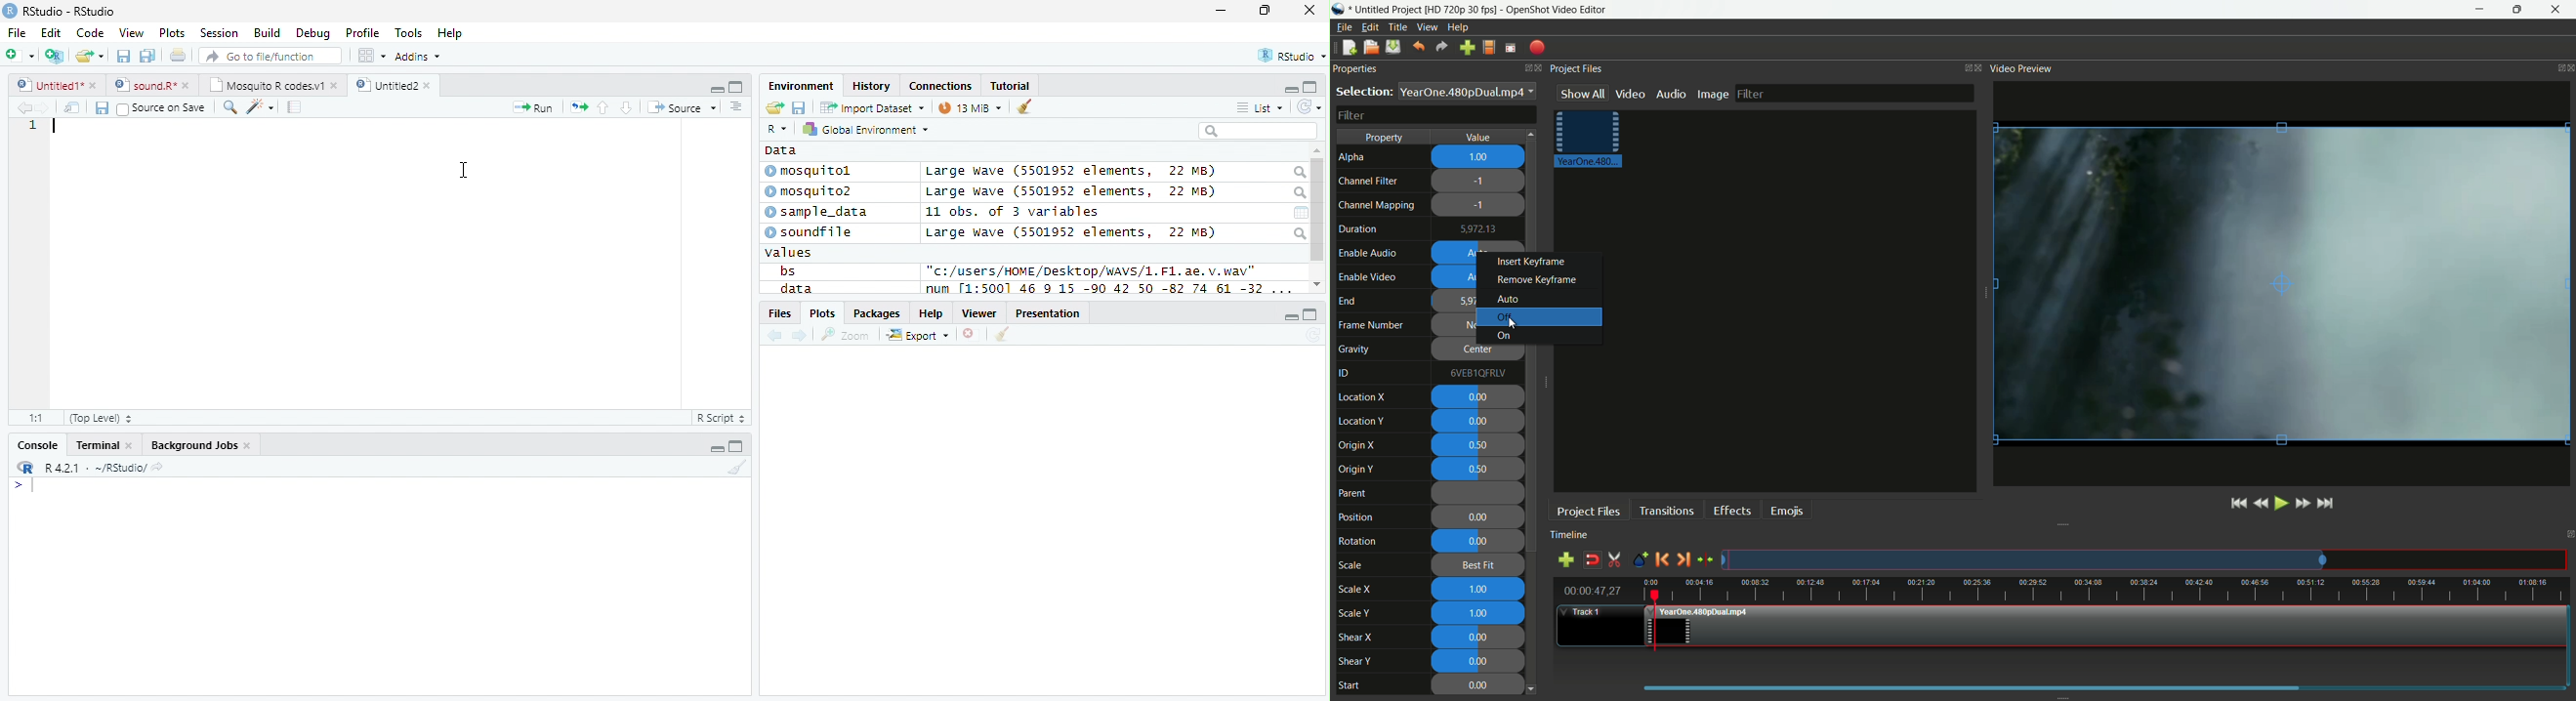 The height and width of the screenshot is (728, 2576). Describe the element at coordinates (735, 468) in the screenshot. I see `clear workspace` at that location.